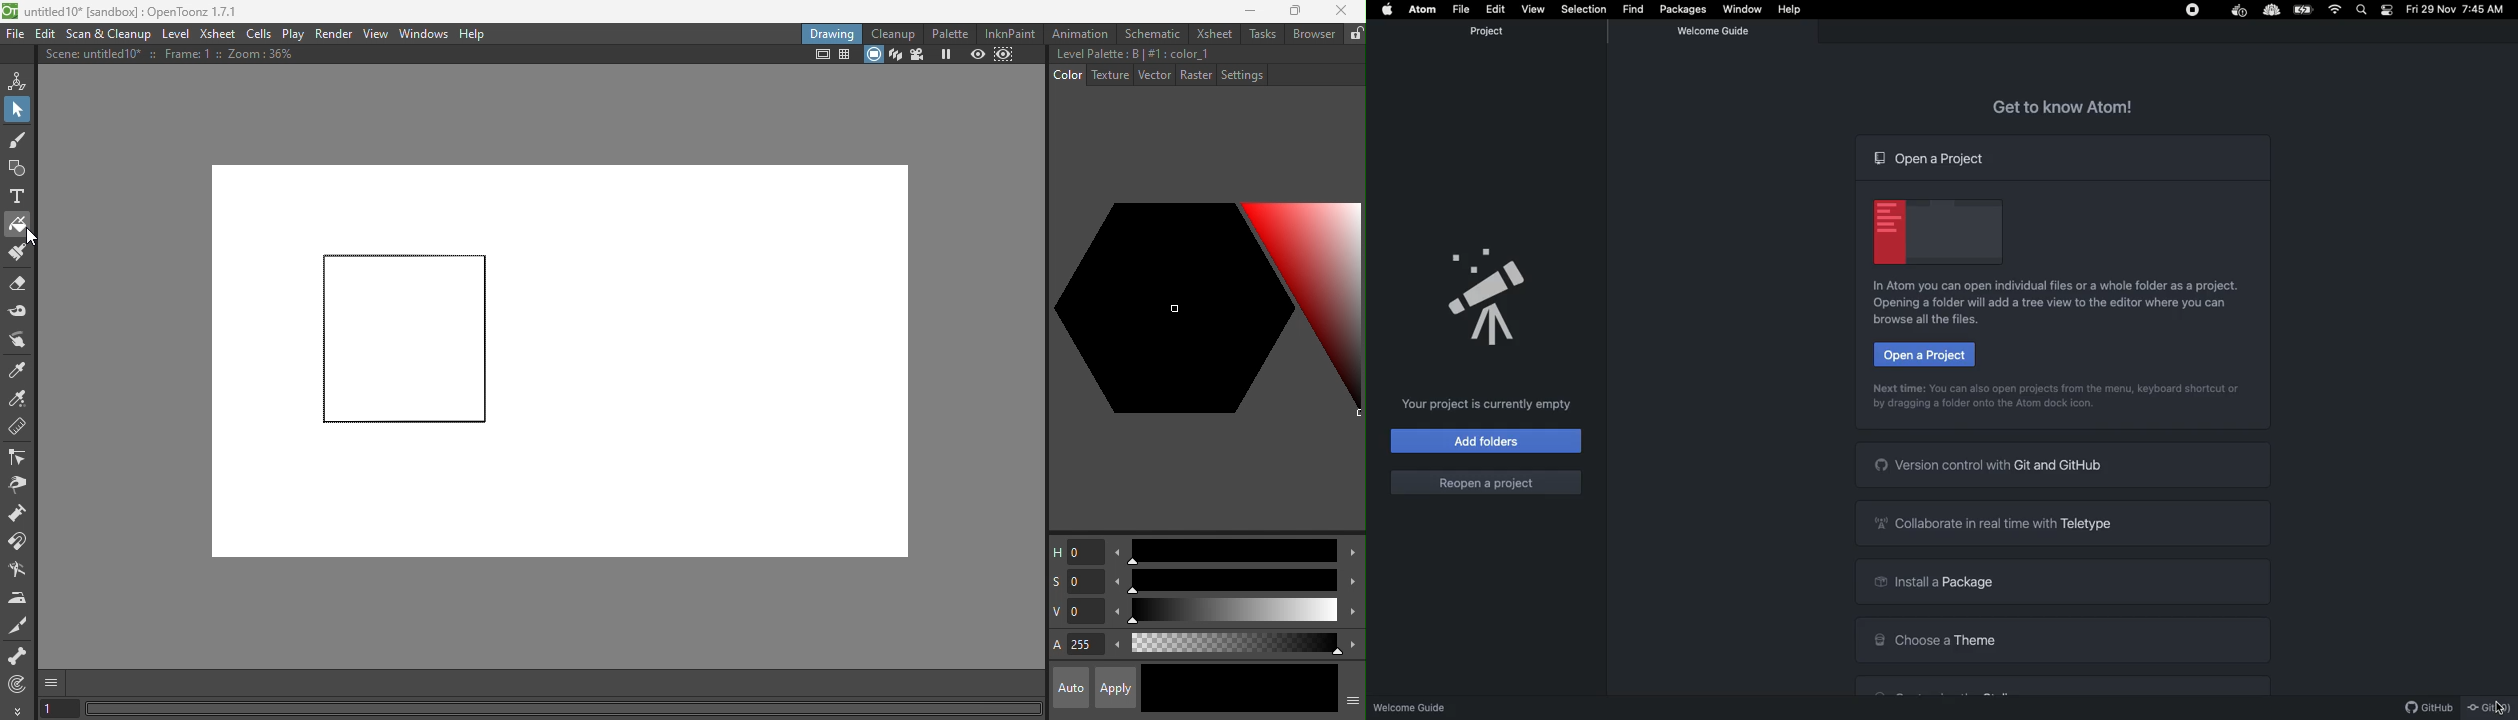 This screenshot has height=728, width=2520. What do you see at coordinates (2496, 705) in the screenshot?
I see `cursor` at bounding box center [2496, 705].